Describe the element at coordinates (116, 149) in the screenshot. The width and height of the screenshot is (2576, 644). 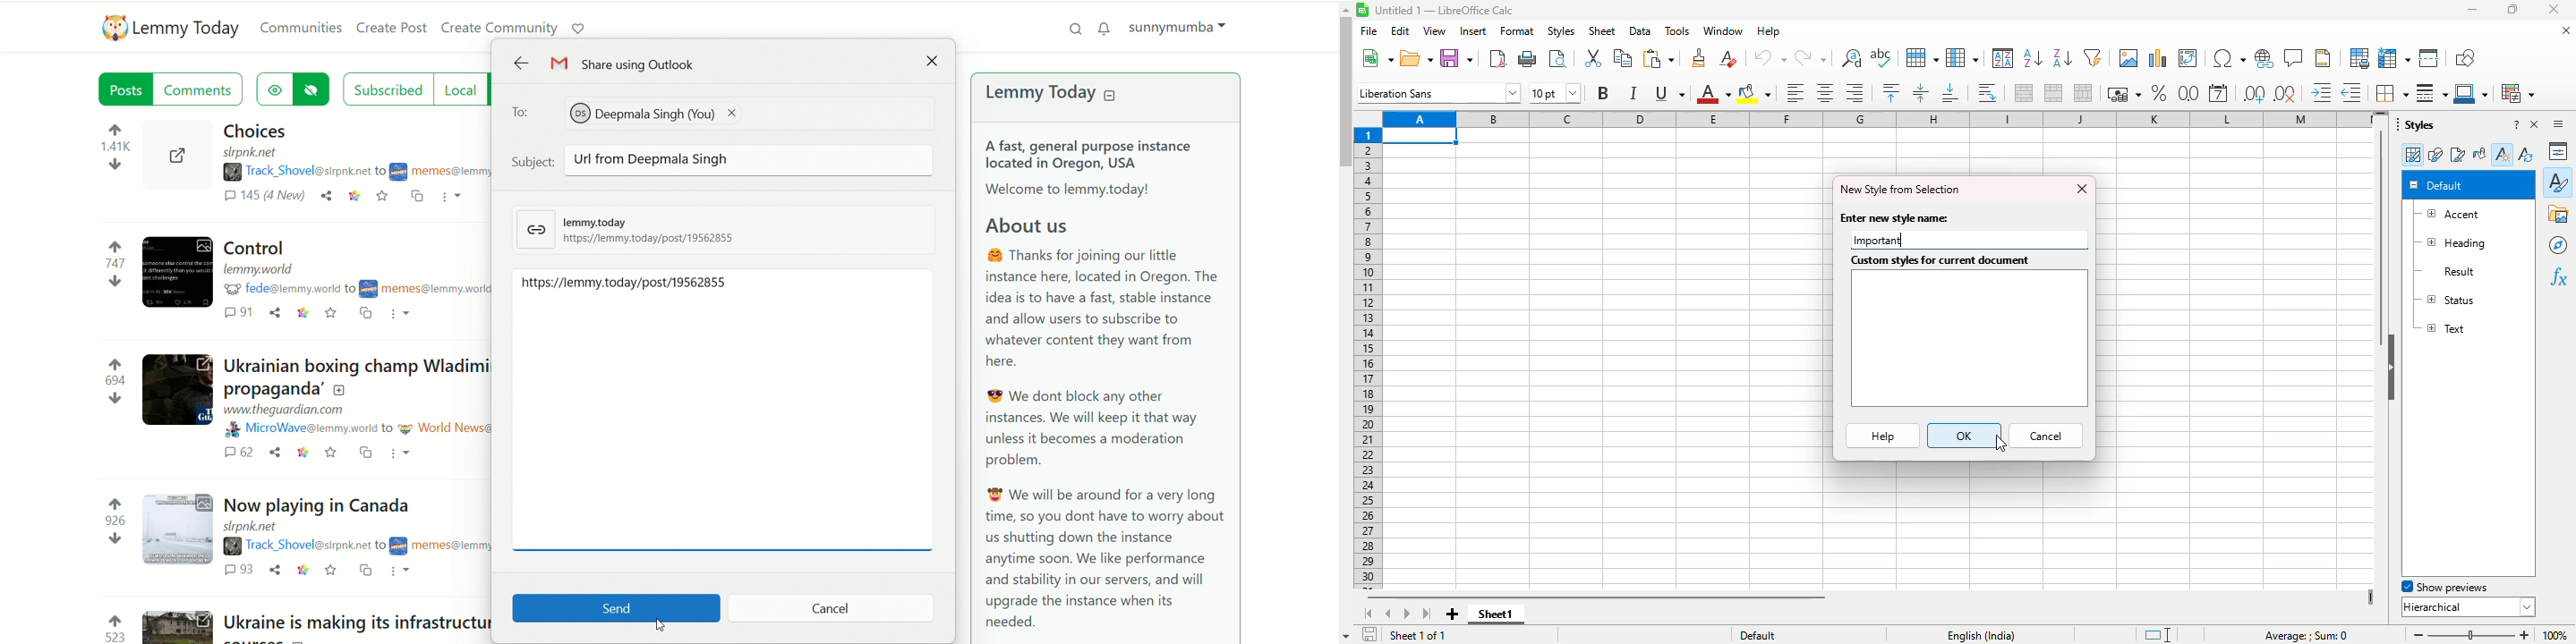
I see `votes up and down` at that location.